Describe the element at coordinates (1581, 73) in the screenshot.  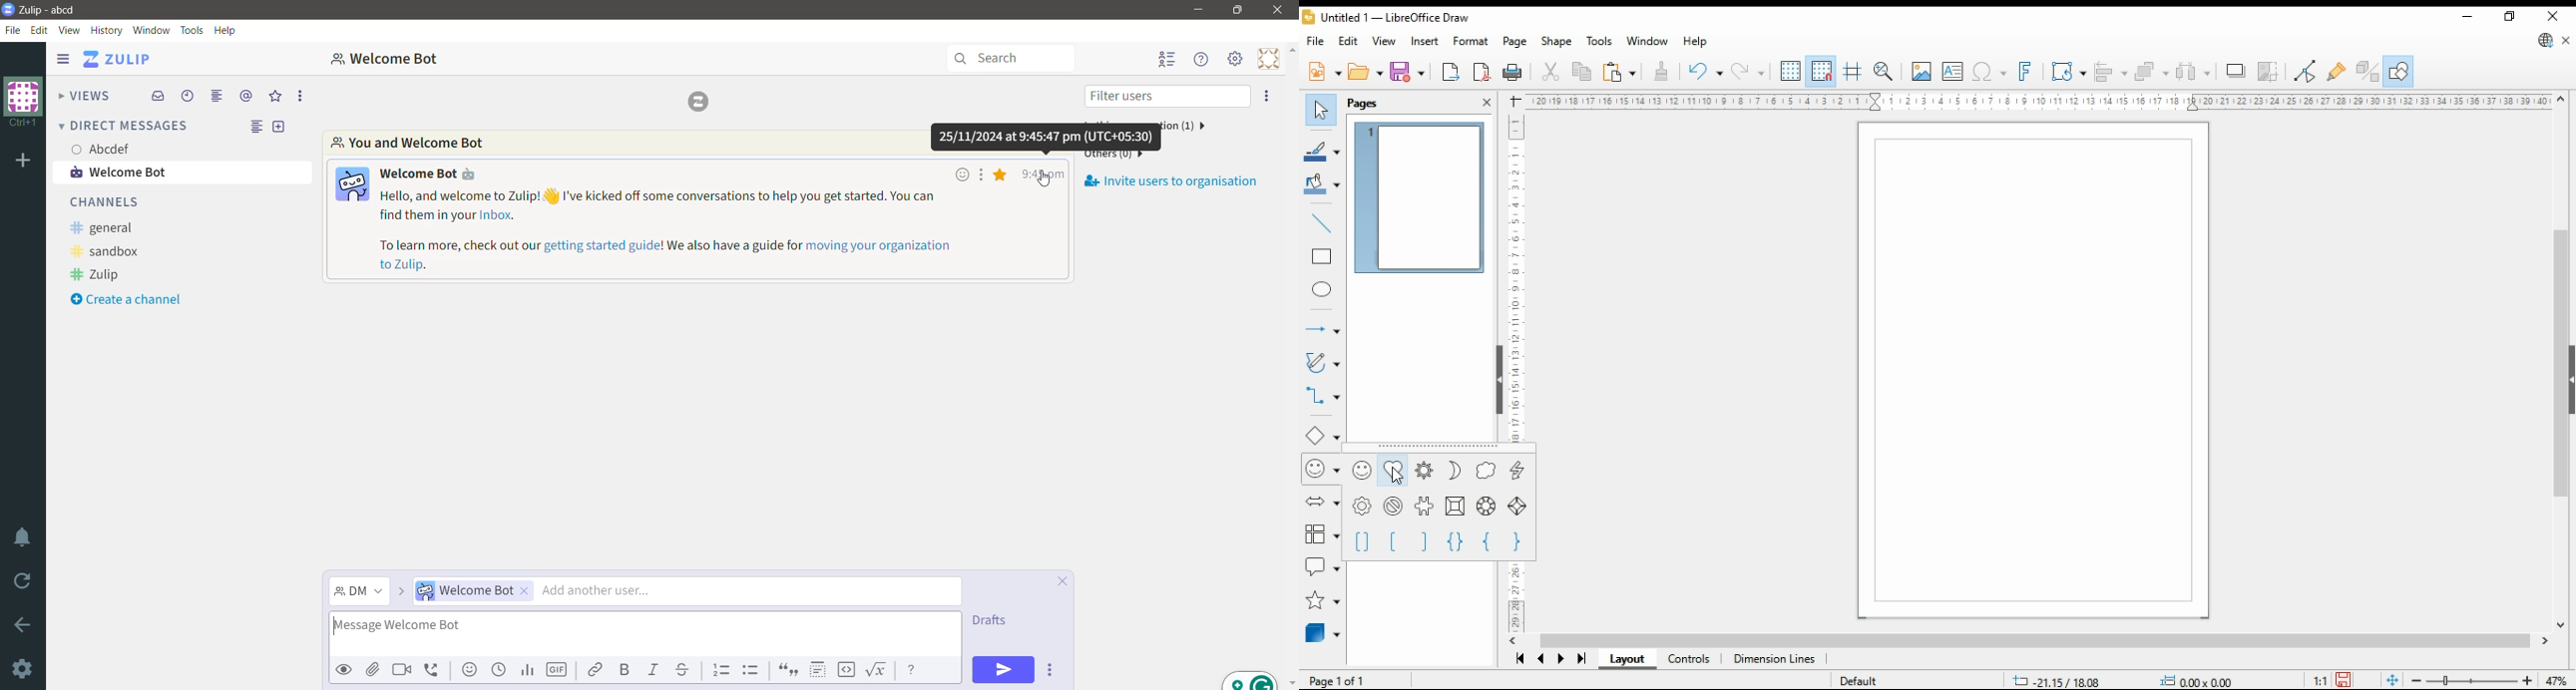
I see `copy` at that location.